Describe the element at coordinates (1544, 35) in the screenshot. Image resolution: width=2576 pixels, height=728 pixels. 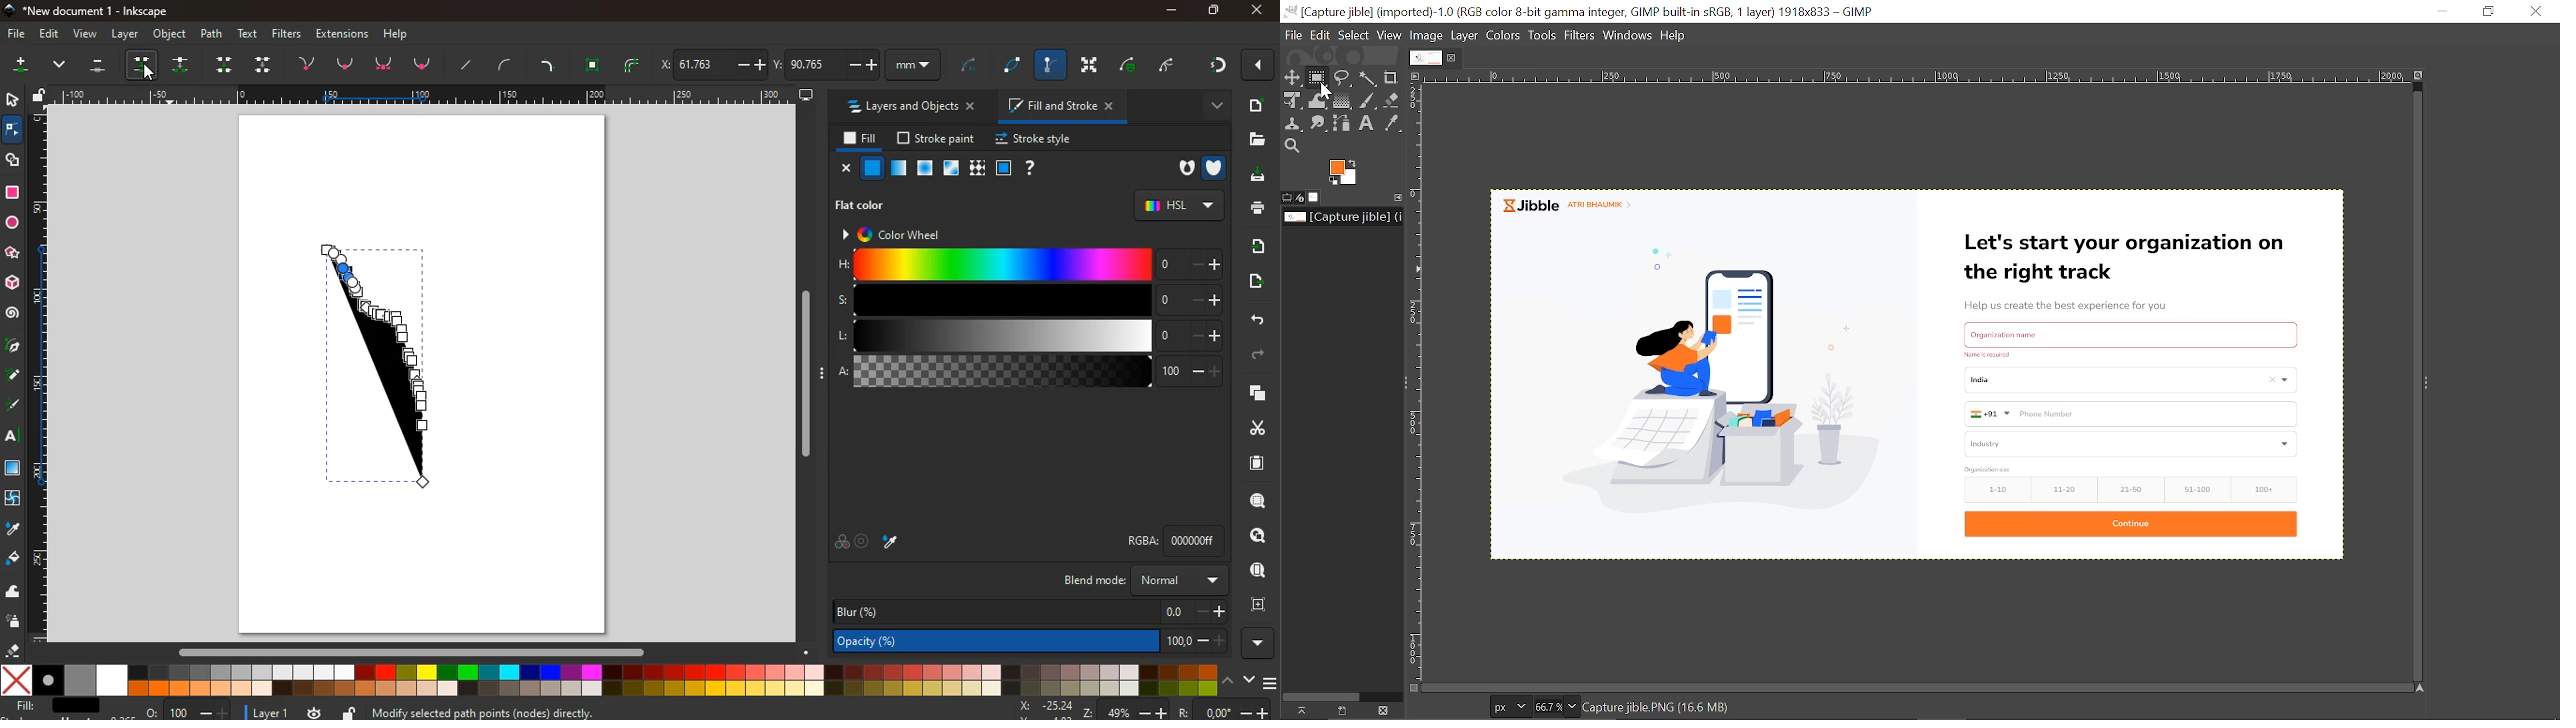
I see `Tools` at that location.